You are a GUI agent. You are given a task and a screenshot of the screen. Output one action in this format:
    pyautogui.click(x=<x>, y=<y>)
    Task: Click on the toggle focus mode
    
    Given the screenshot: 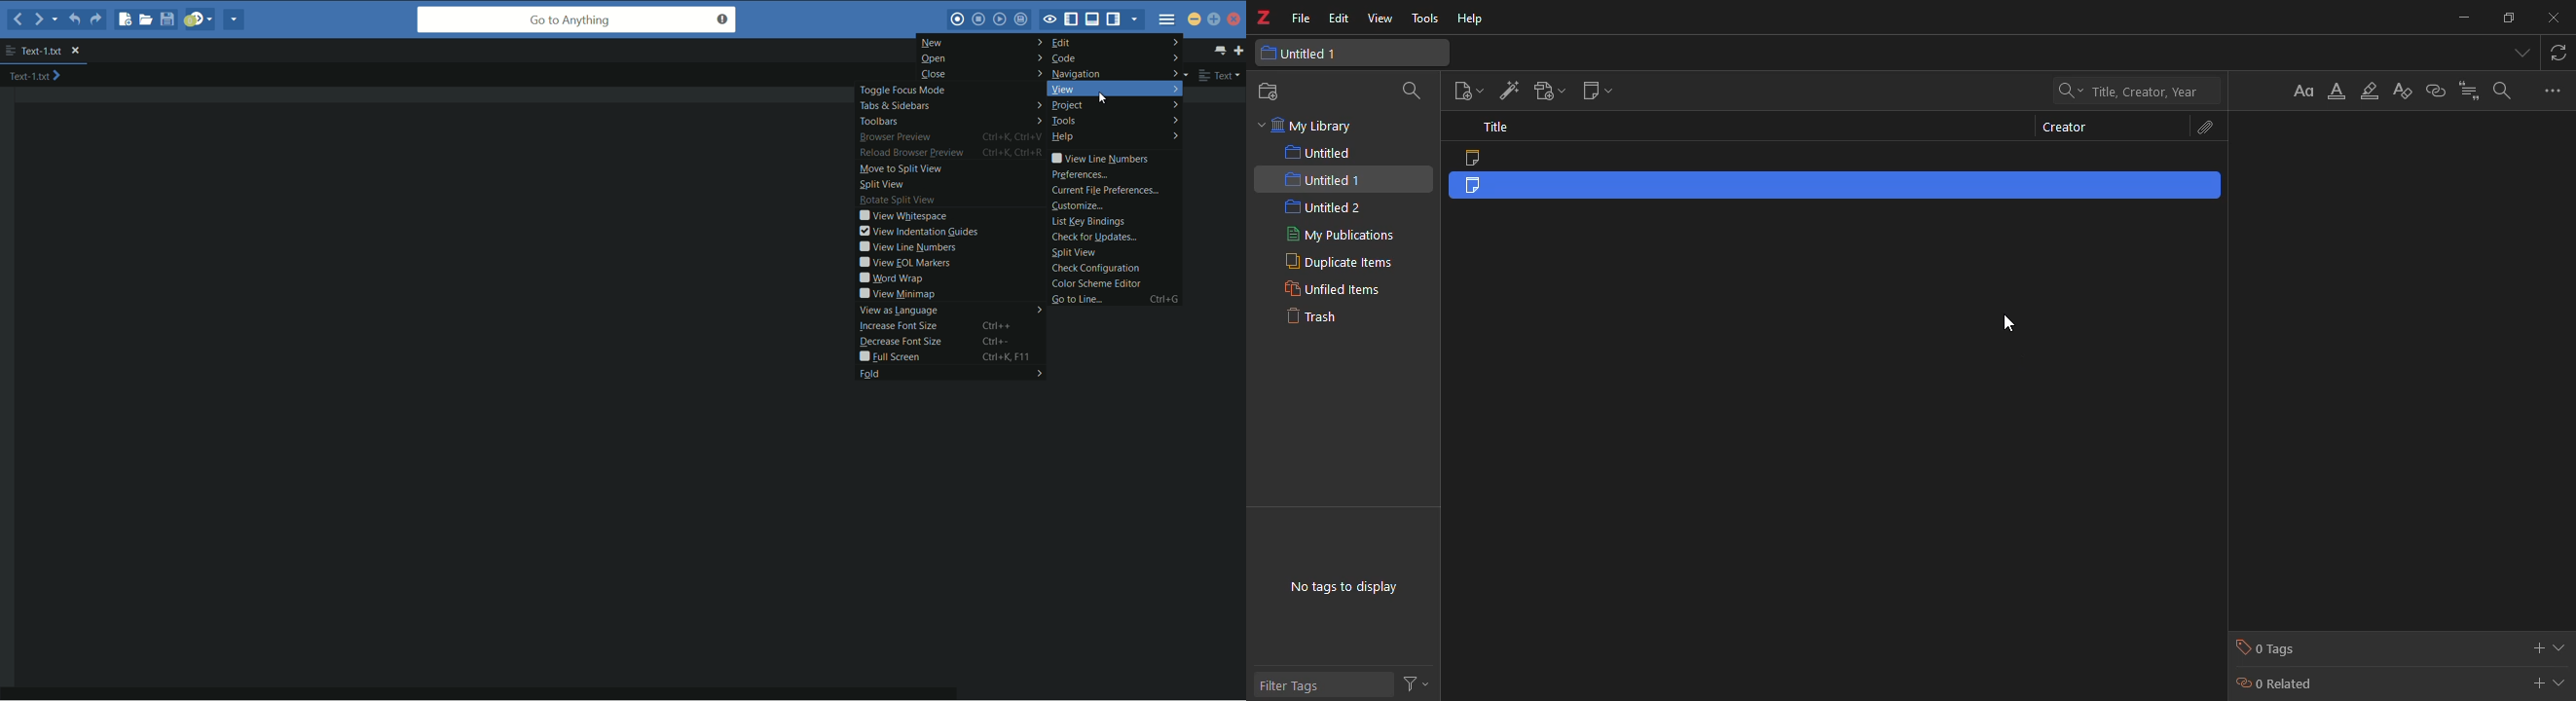 What is the action you would take?
    pyautogui.click(x=943, y=90)
    